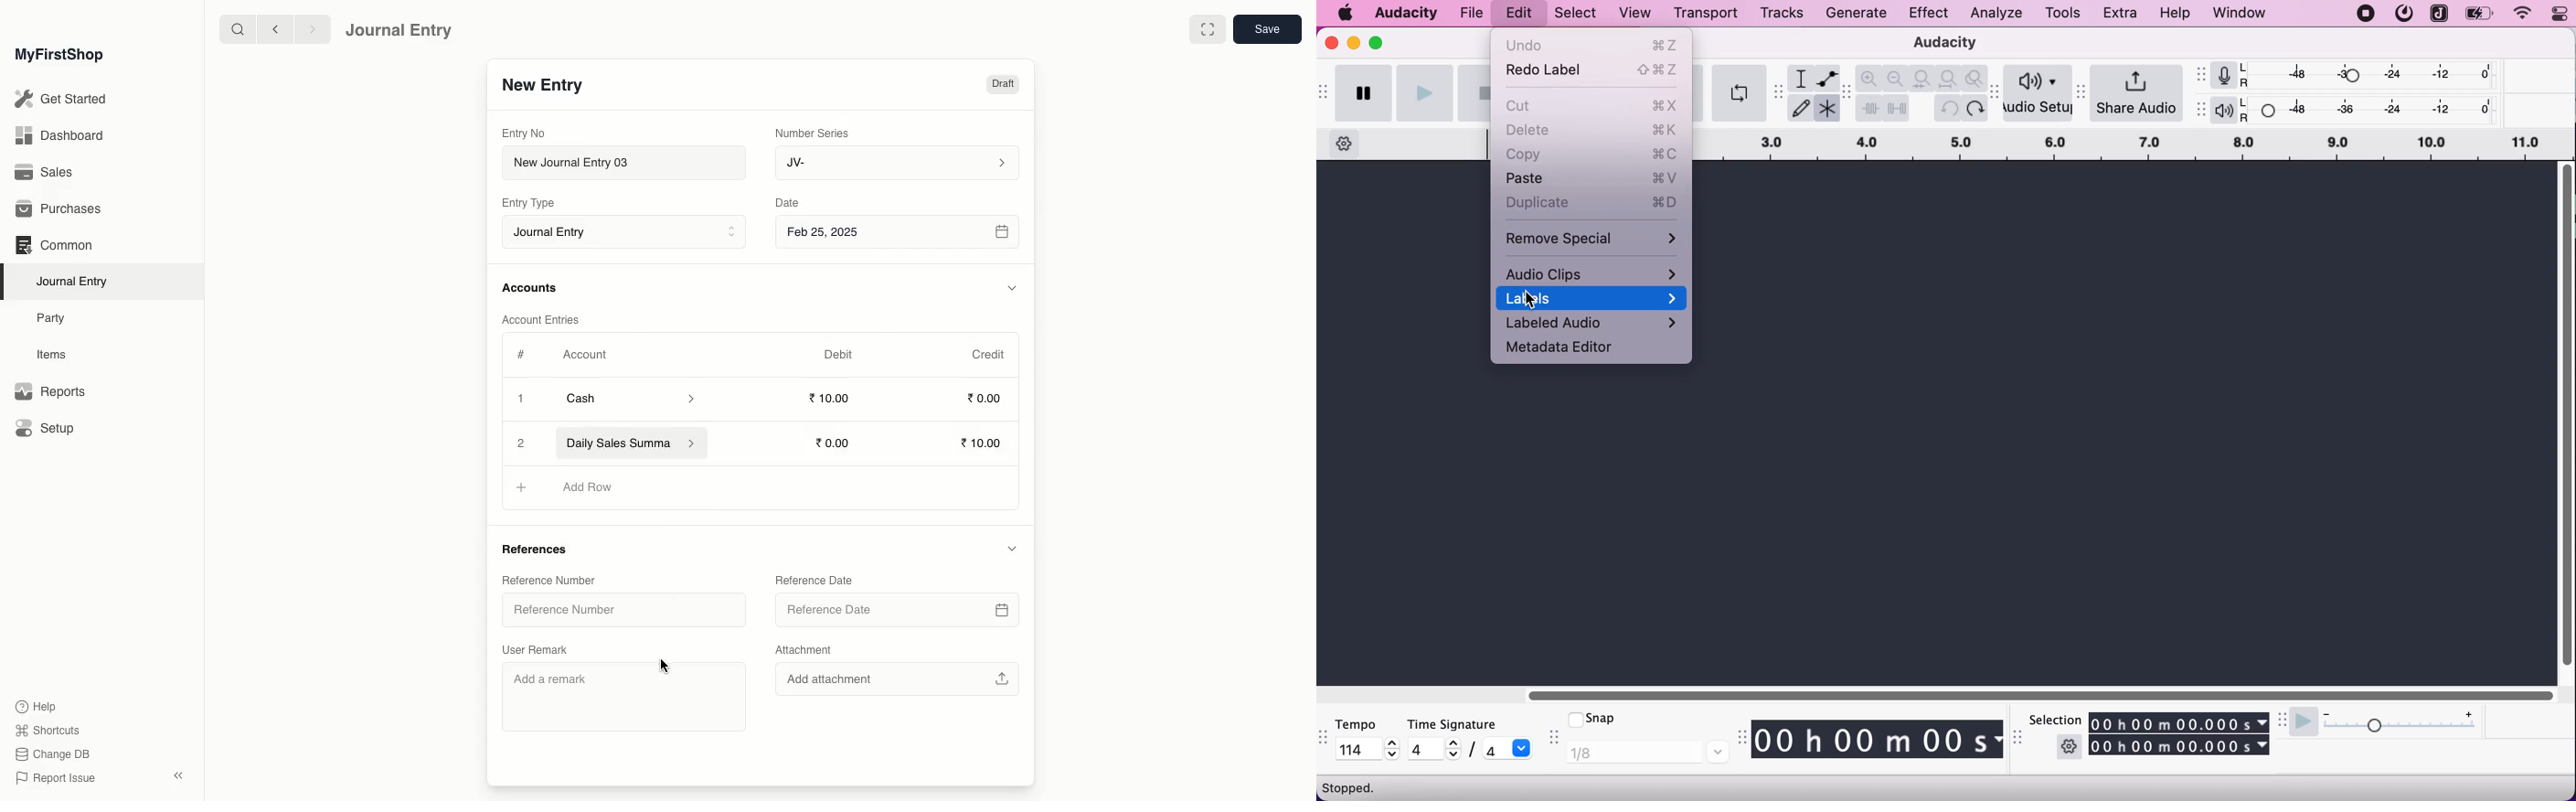 The width and height of the screenshot is (2576, 812). Describe the element at coordinates (57, 355) in the screenshot. I see `Items` at that location.